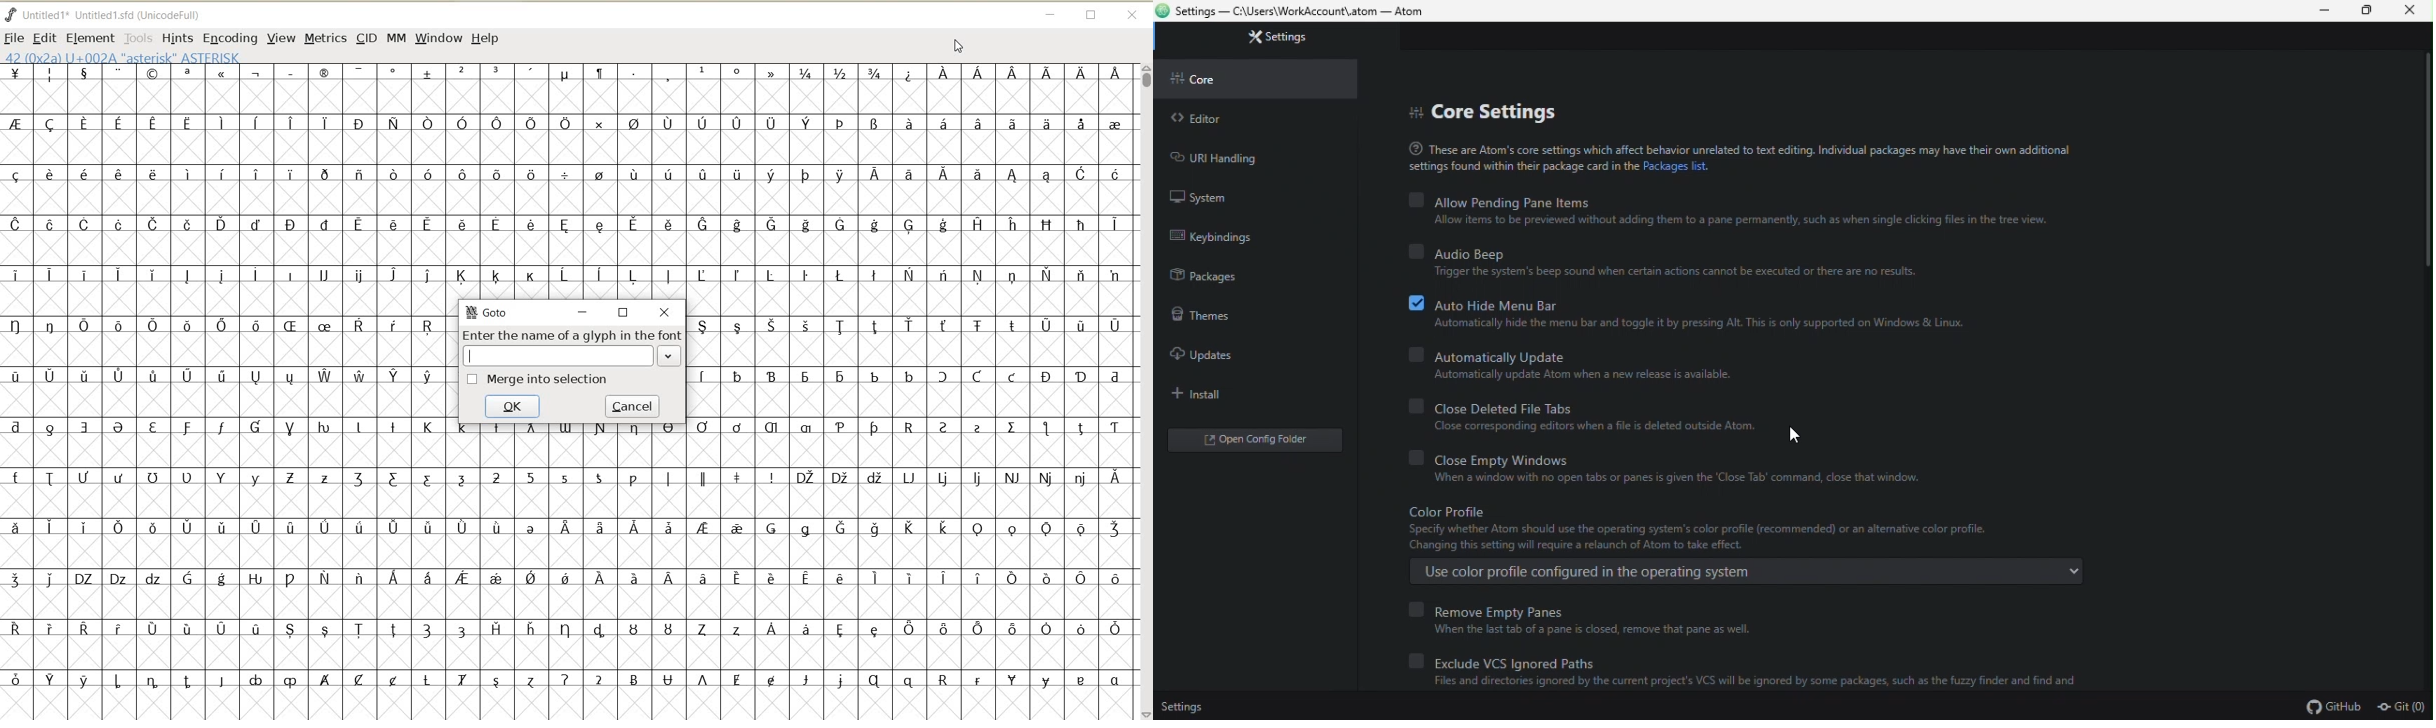  Describe the element at coordinates (2325, 10) in the screenshot. I see `Minimize` at that location.